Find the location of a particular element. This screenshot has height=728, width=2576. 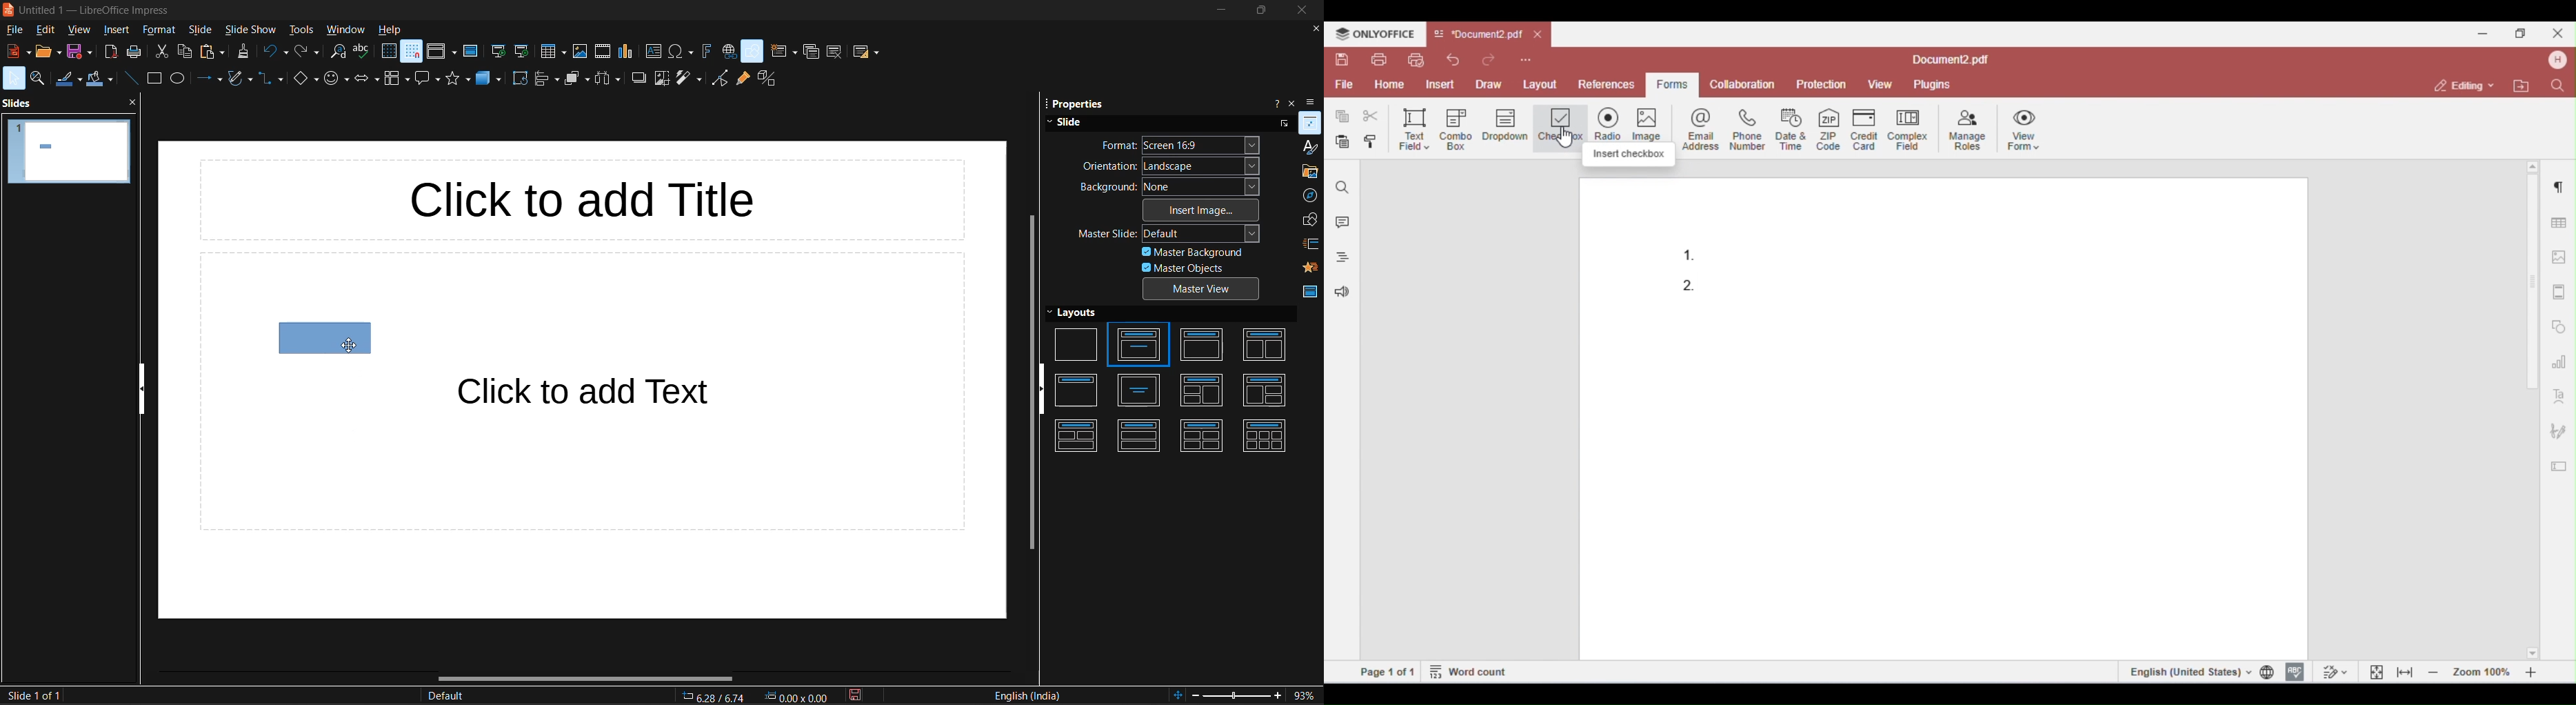

callout shapes is located at coordinates (428, 81).